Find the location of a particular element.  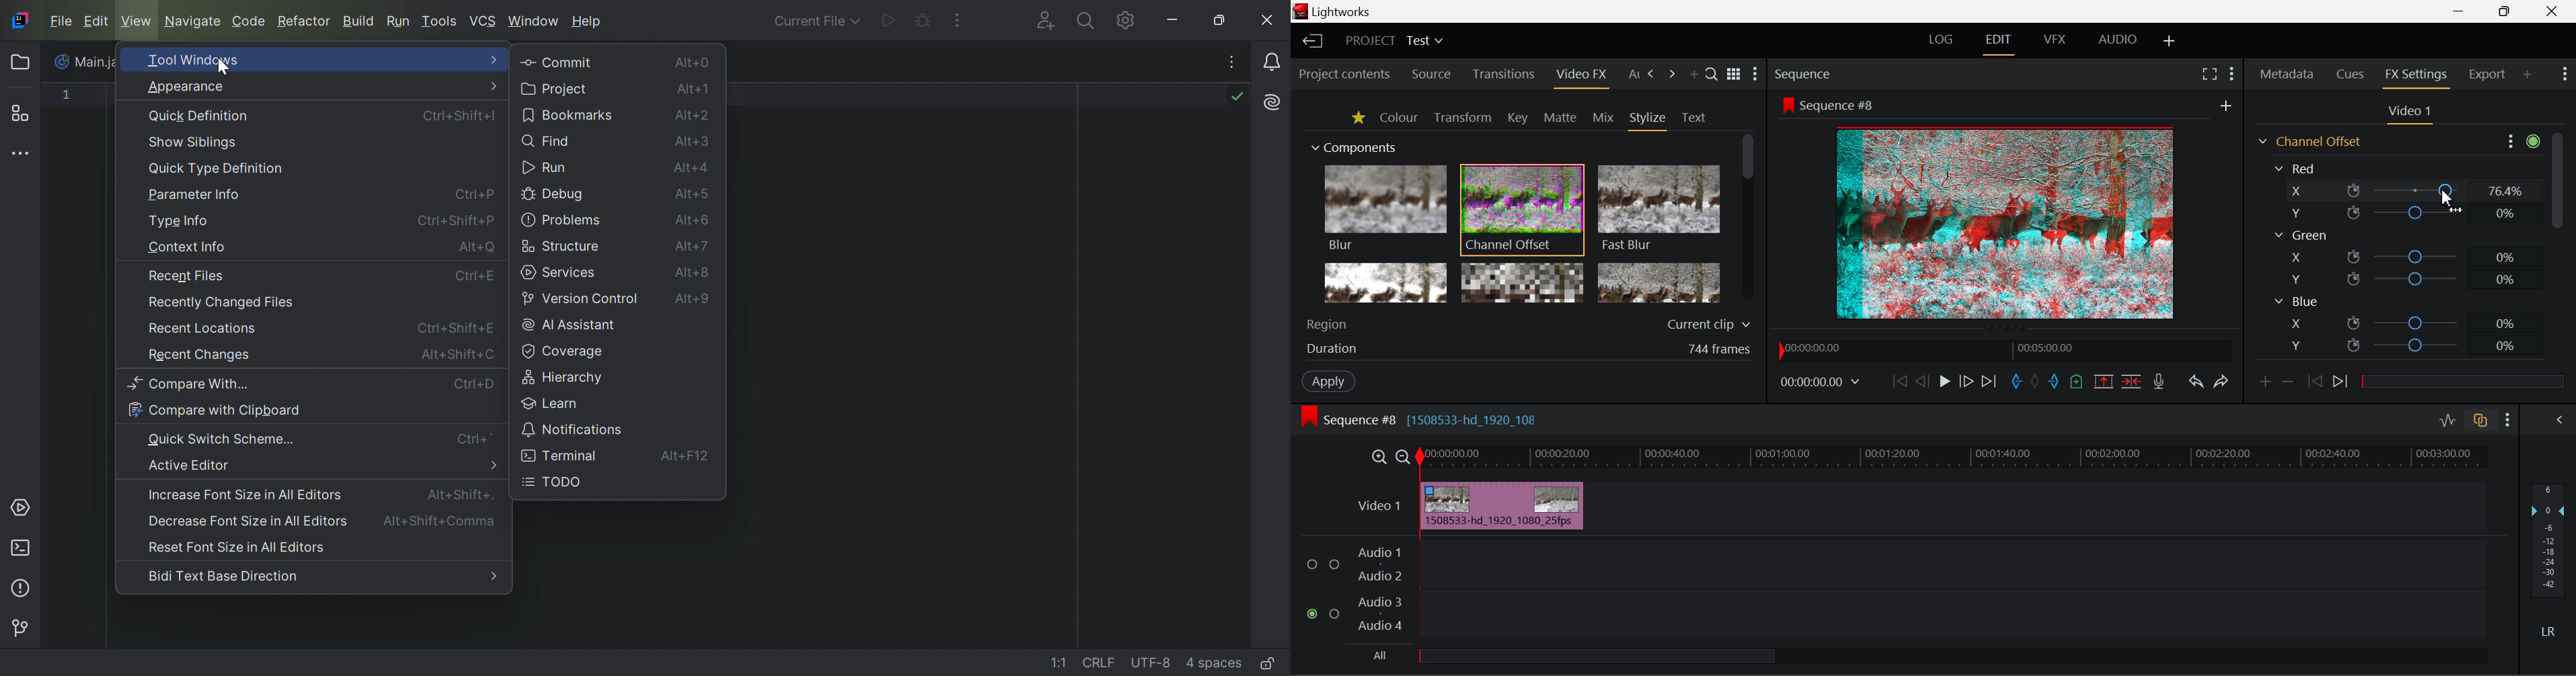

Decibel Level is located at coordinates (2549, 559).